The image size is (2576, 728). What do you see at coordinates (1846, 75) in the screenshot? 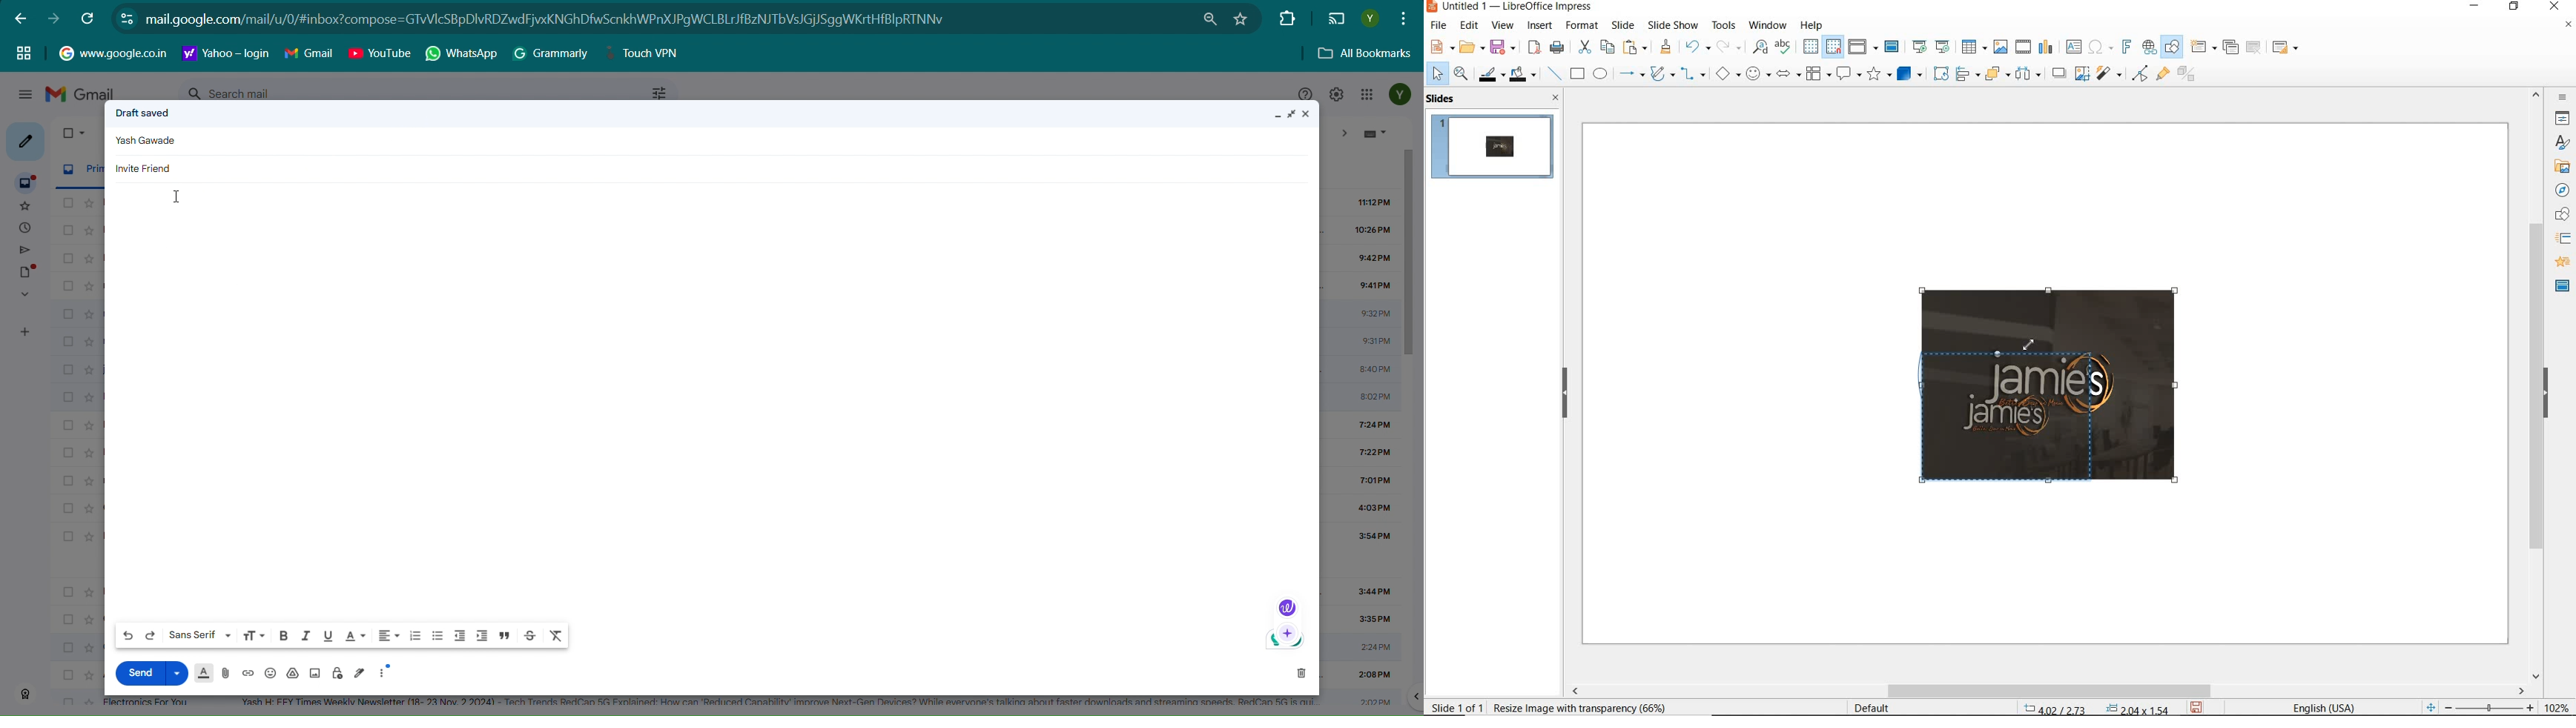
I see `callout shapes` at bounding box center [1846, 75].